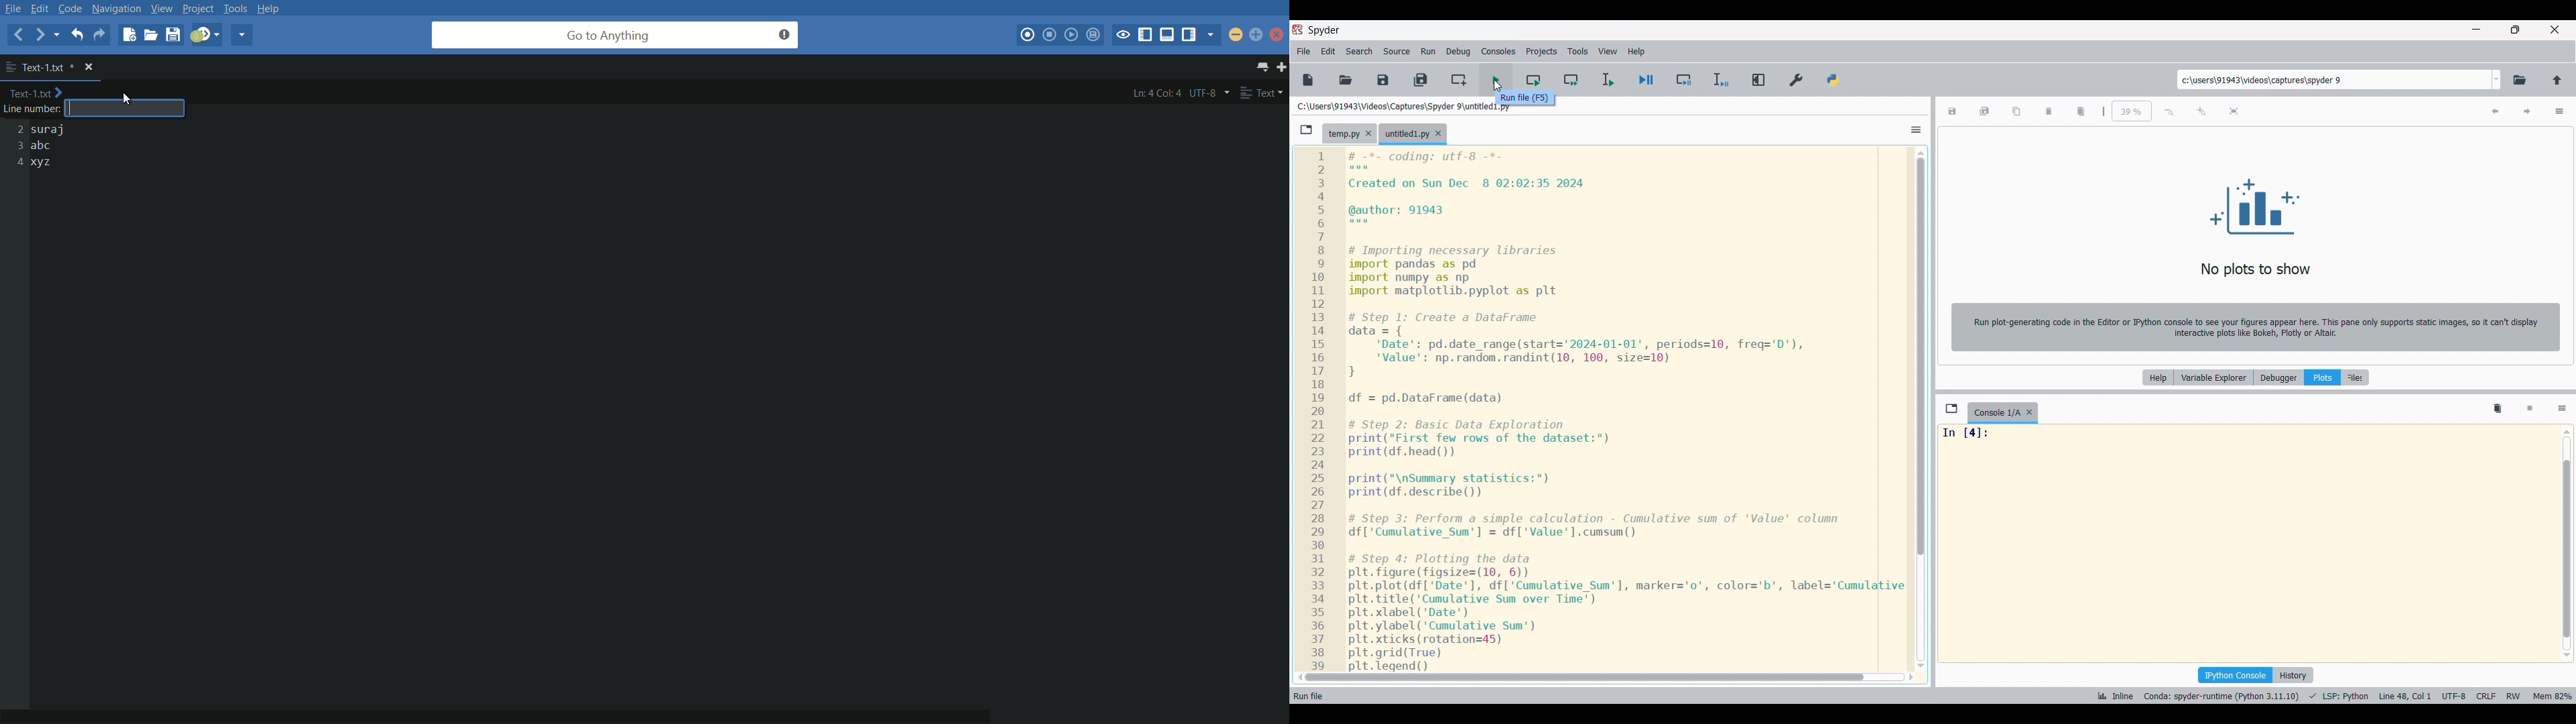 The width and height of the screenshot is (2576, 728). What do you see at coordinates (1952, 111) in the screenshot?
I see `Save plot as` at bounding box center [1952, 111].